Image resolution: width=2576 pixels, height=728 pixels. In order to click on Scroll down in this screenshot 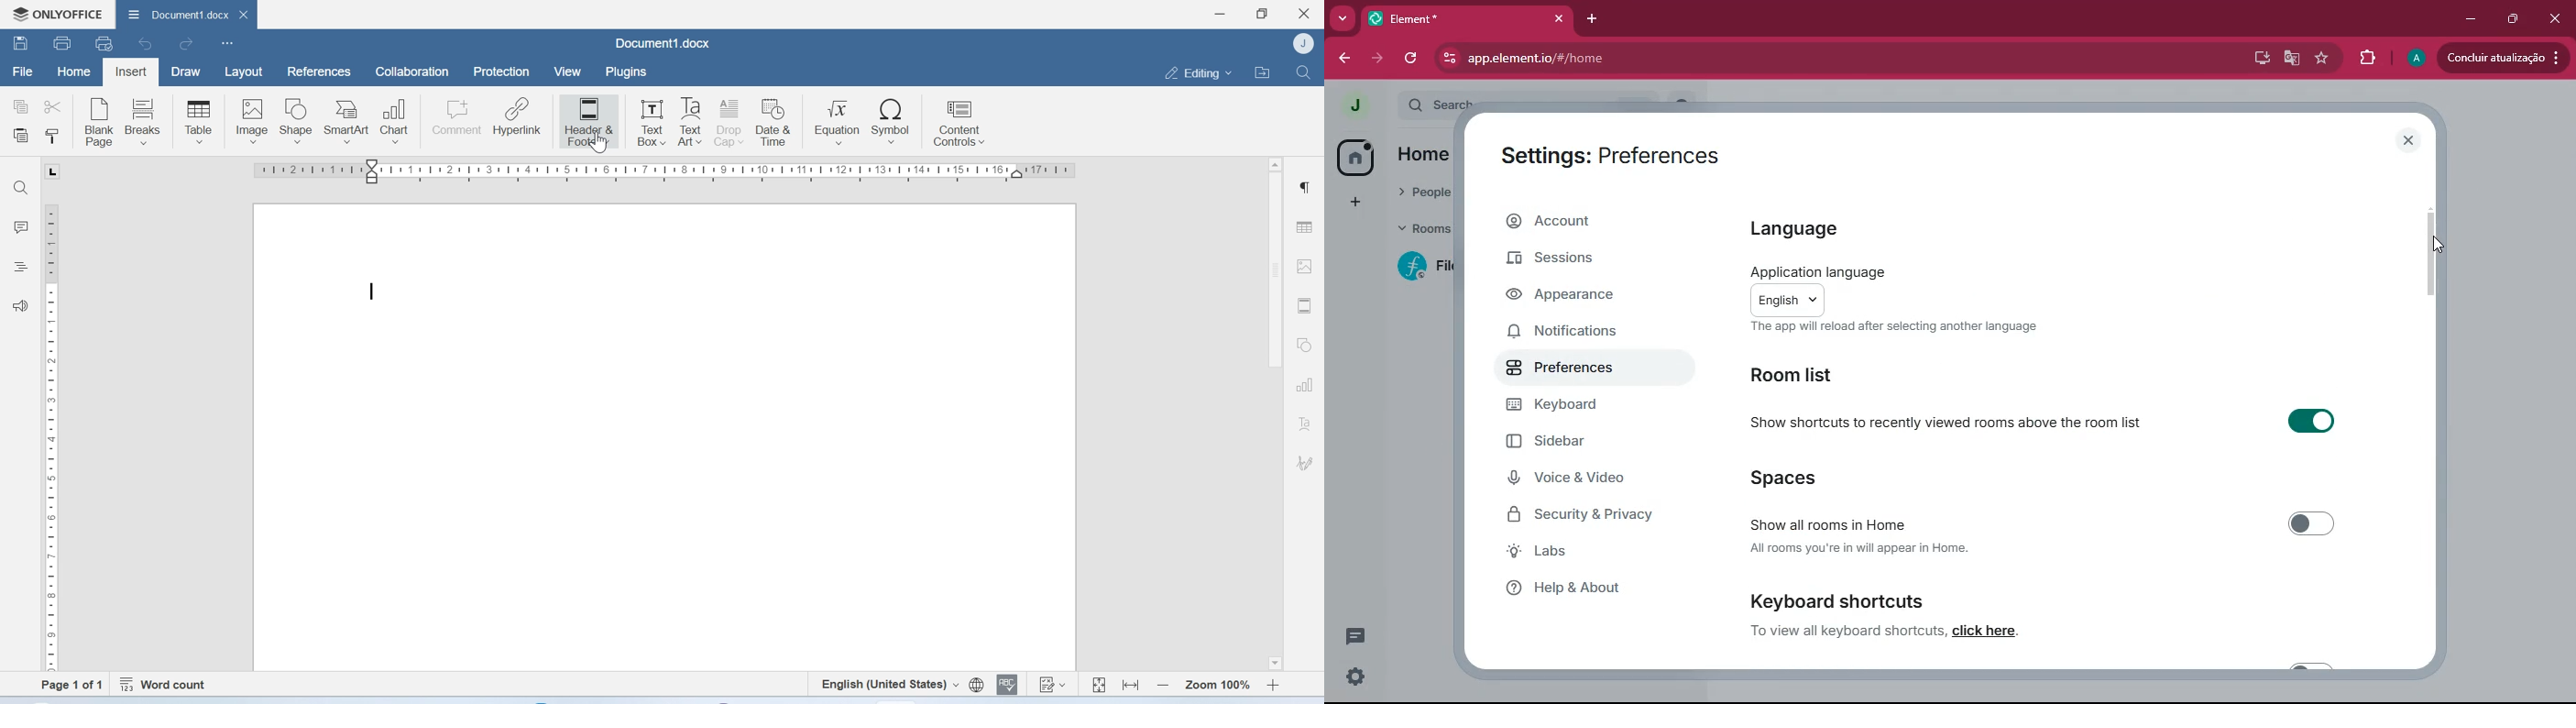, I will do `click(1274, 663)`.